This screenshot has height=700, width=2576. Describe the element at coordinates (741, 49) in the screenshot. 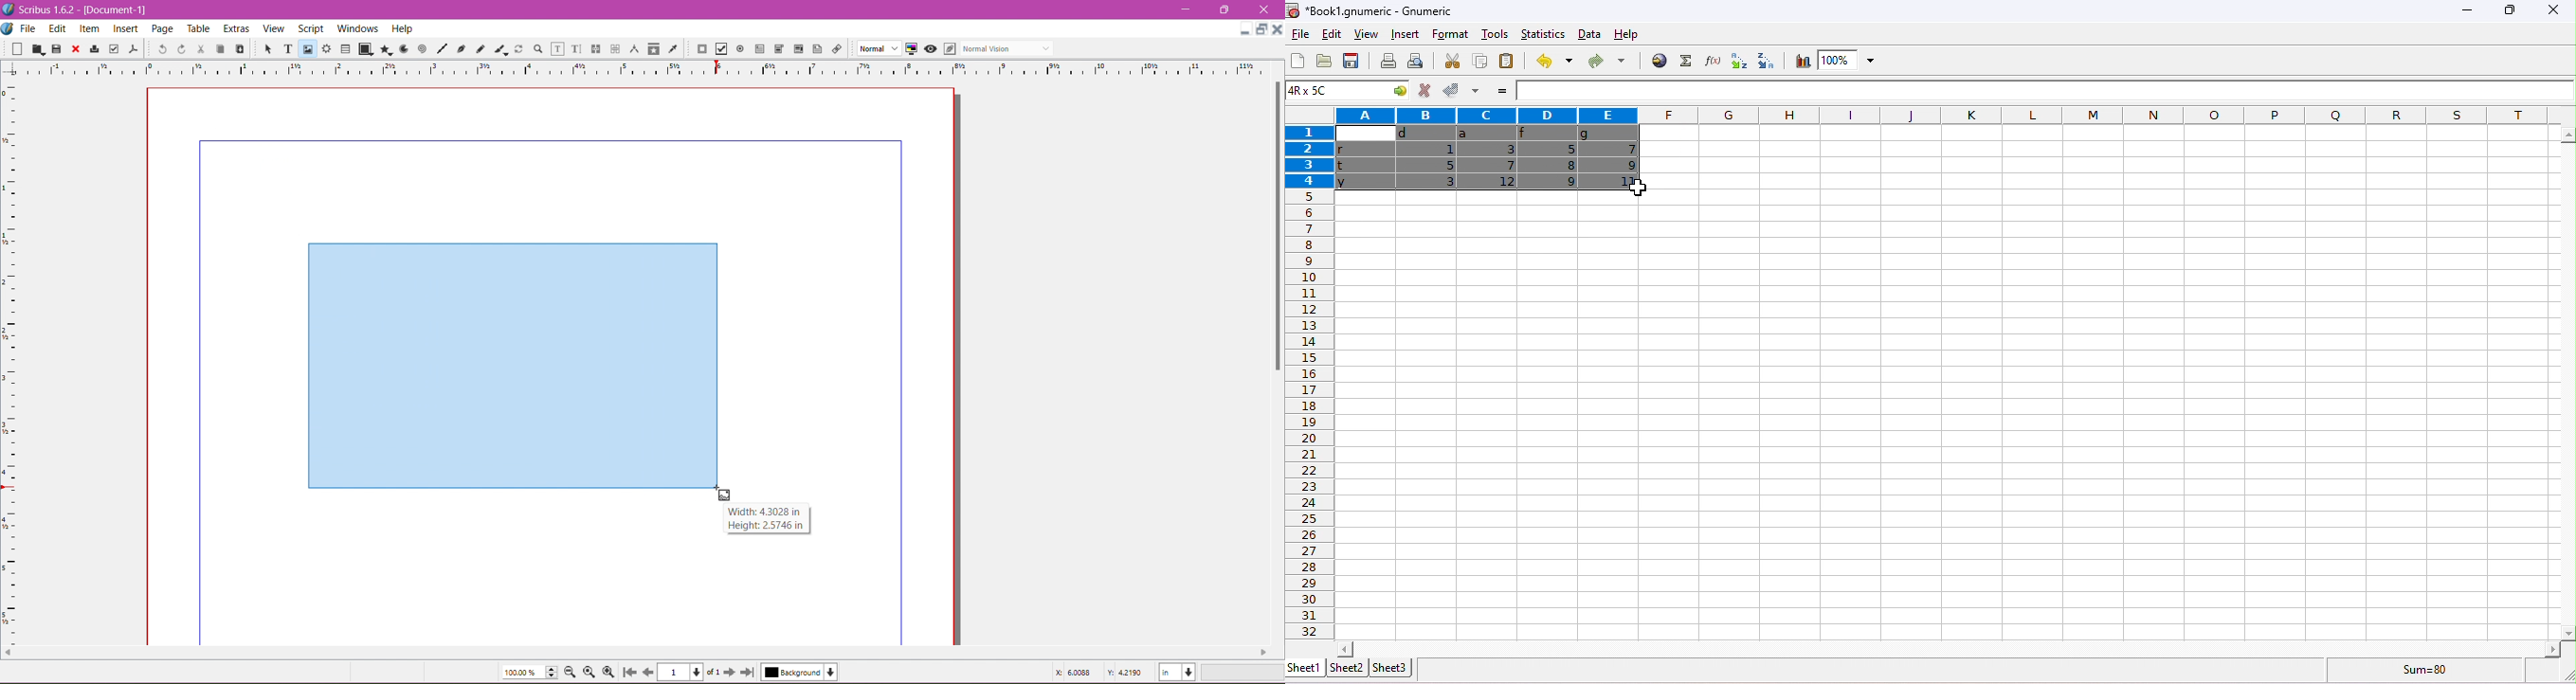

I see `PDF Radio Button` at that location.